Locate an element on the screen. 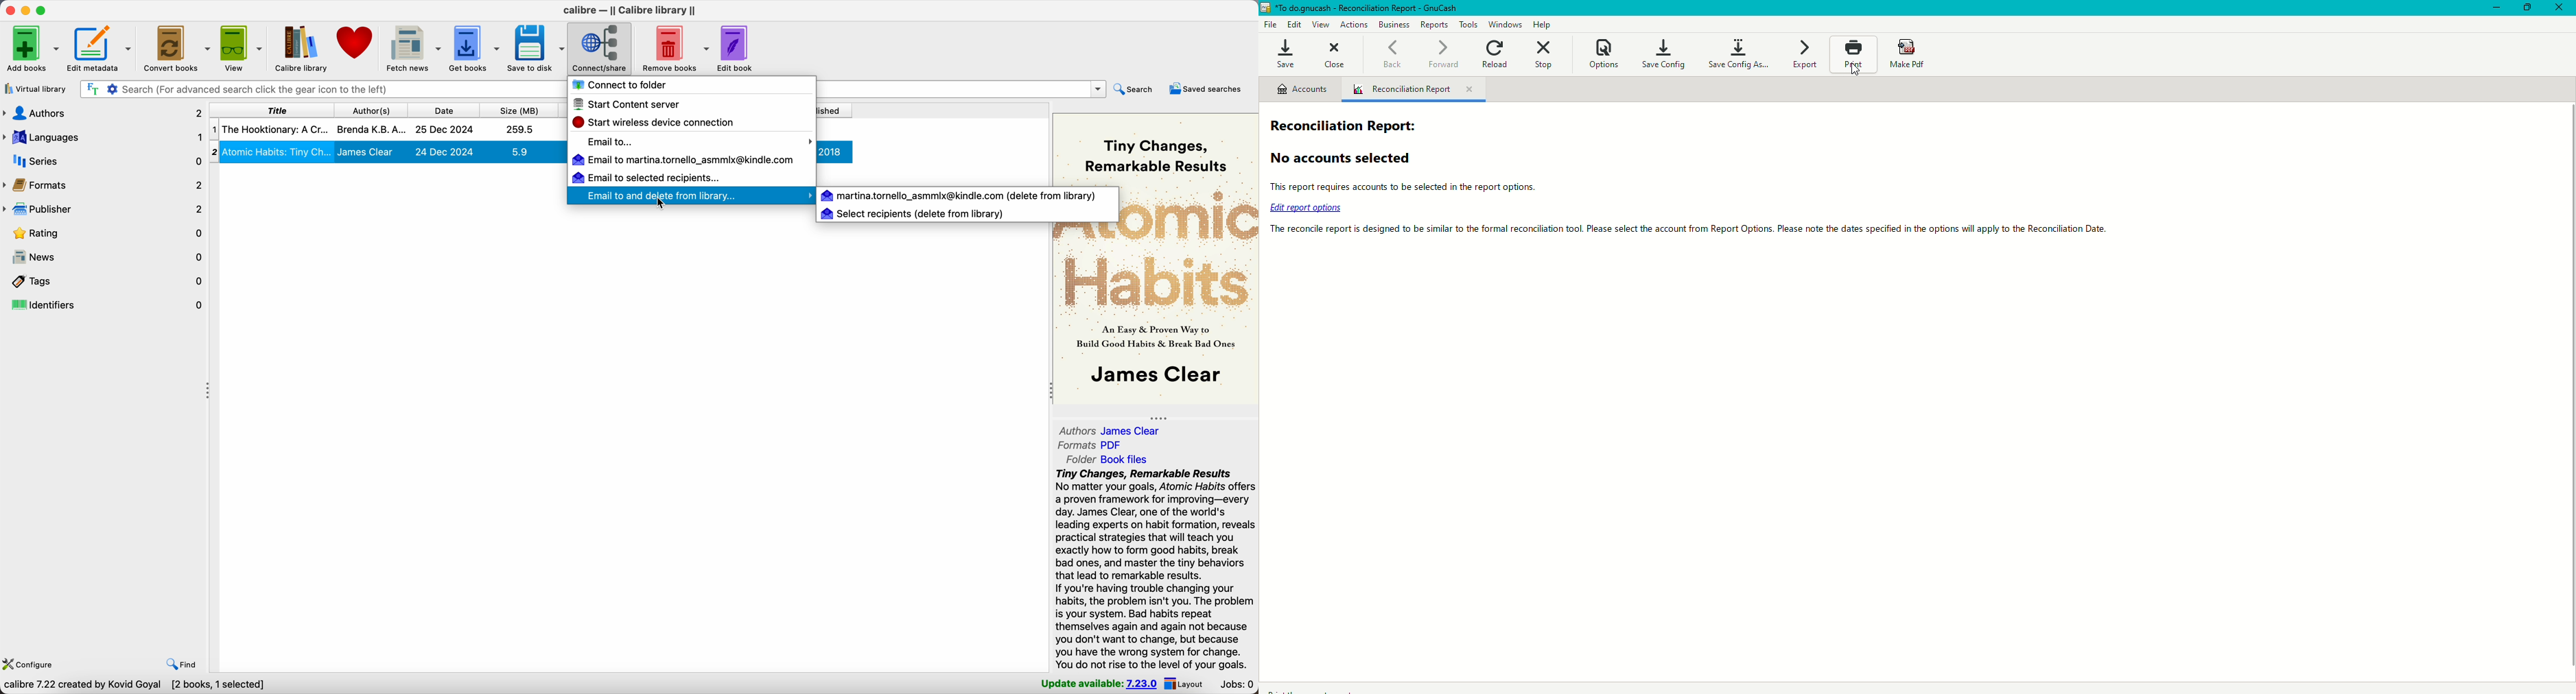  size is located at coordinates (518, 109).